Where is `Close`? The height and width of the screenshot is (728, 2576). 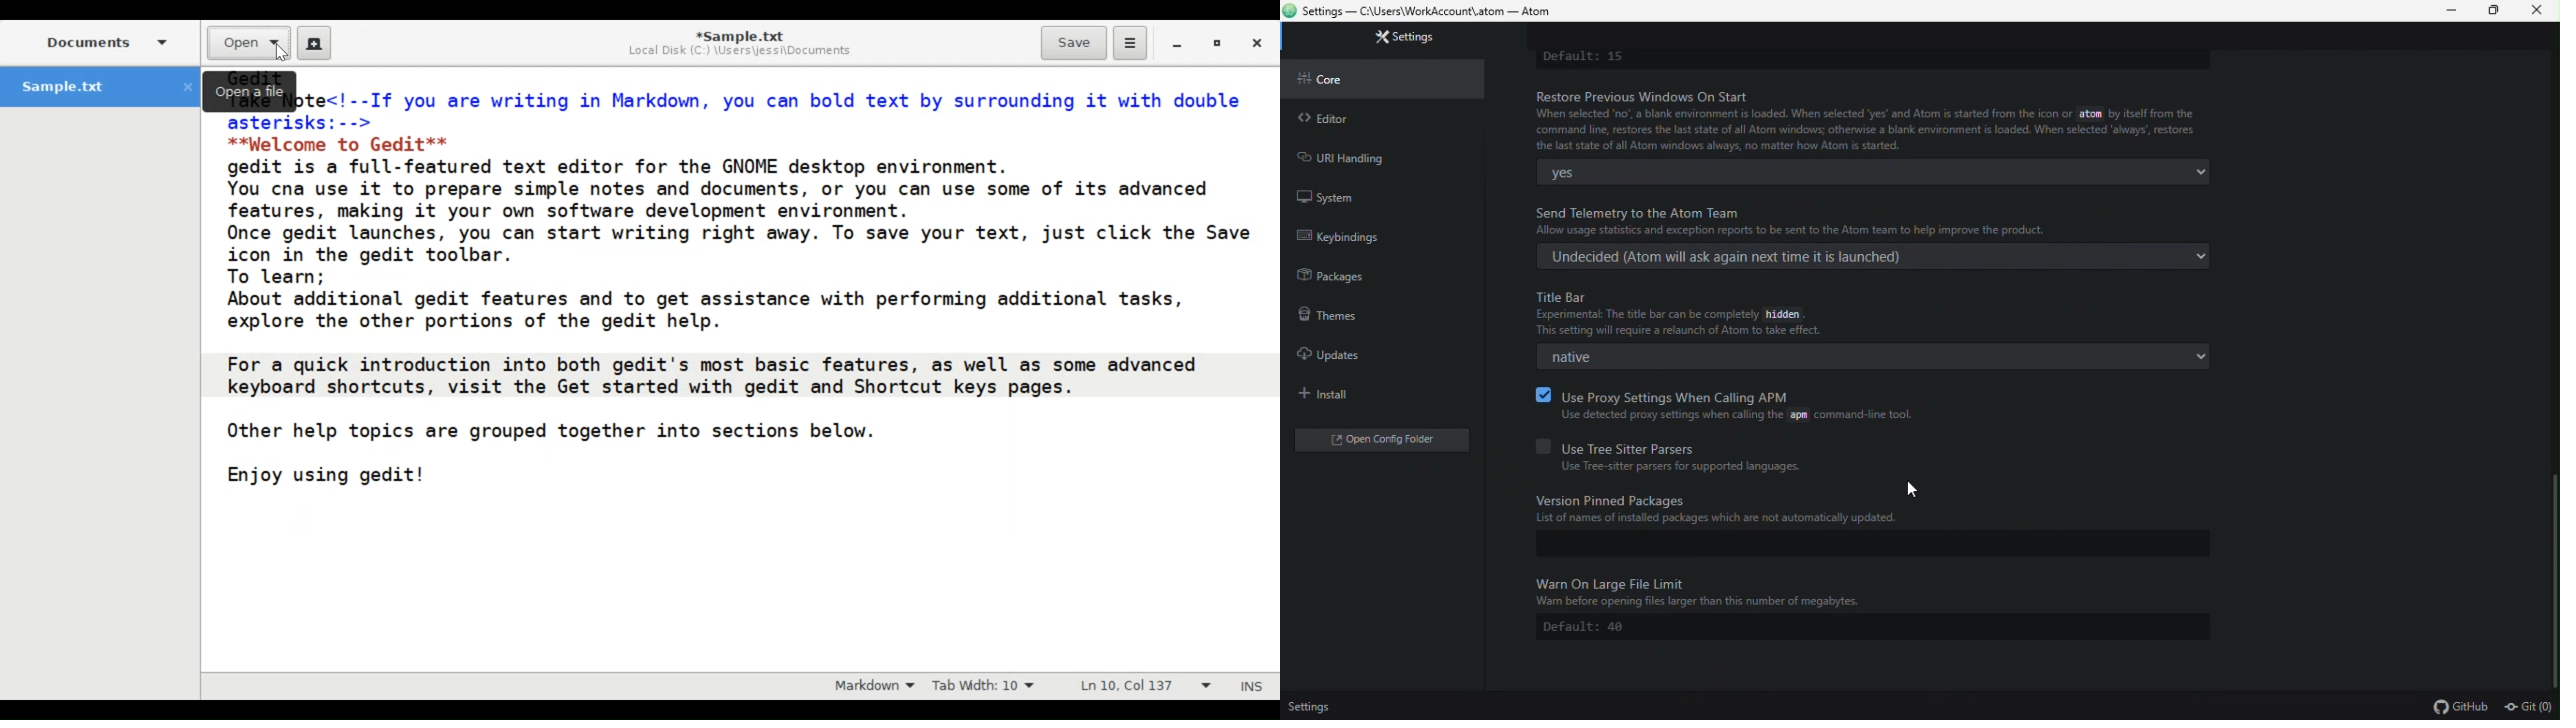 Close is located at coordinates (1255, 42).